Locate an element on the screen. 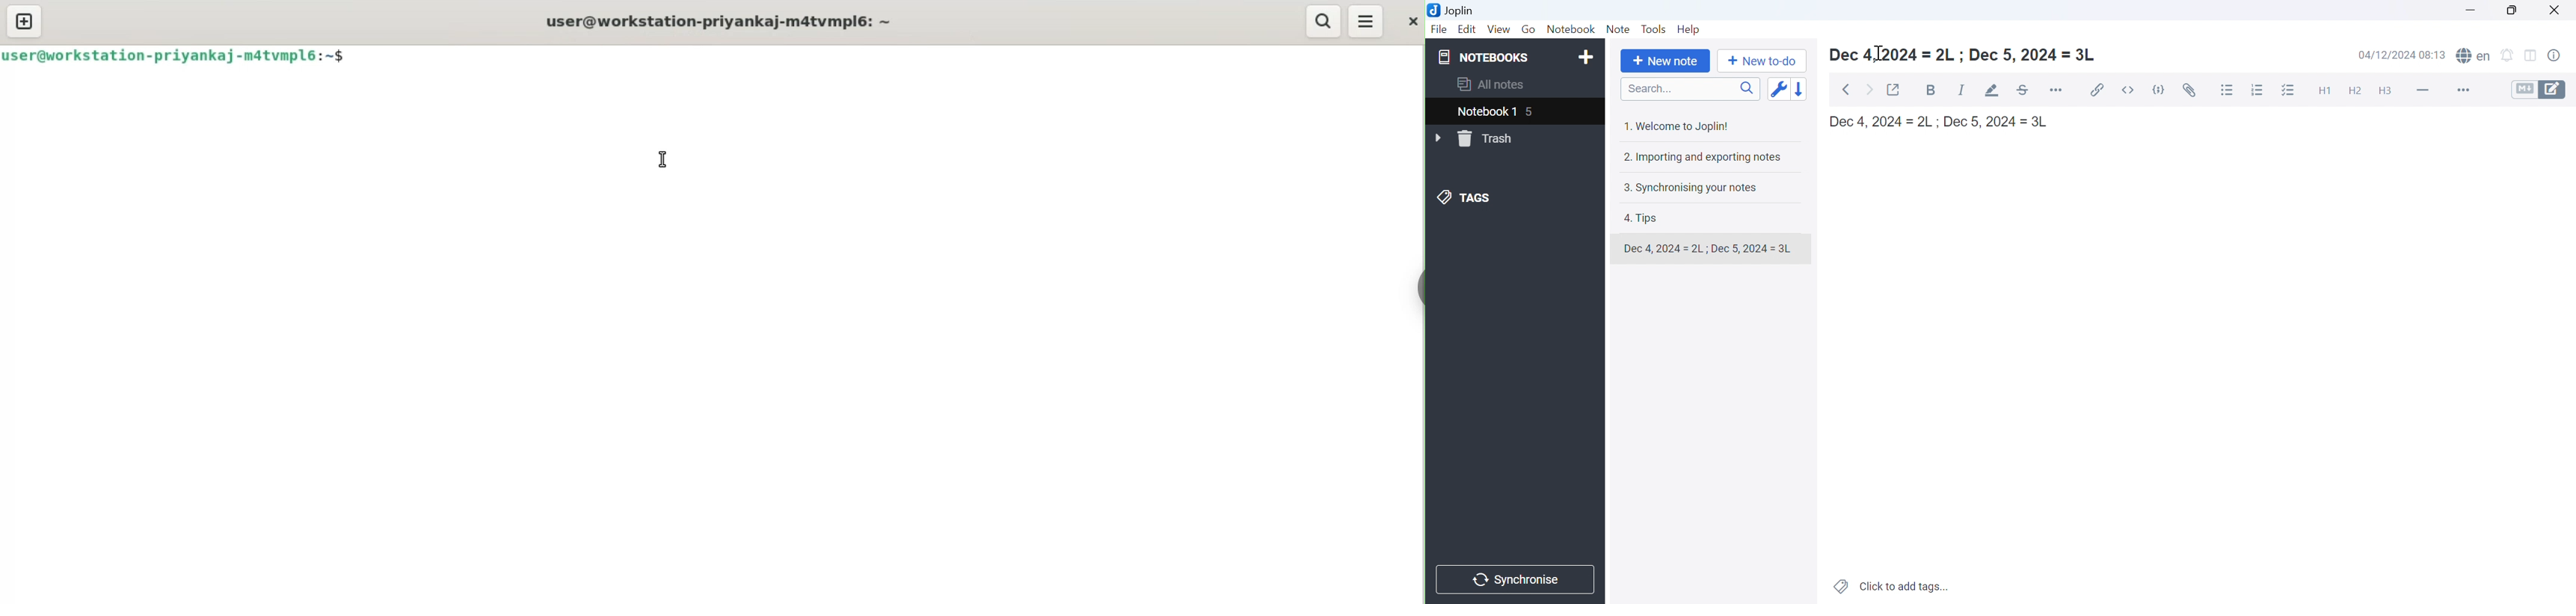 The image size is (2576, 616). Add notebook is located at coordinates (1584, 58).